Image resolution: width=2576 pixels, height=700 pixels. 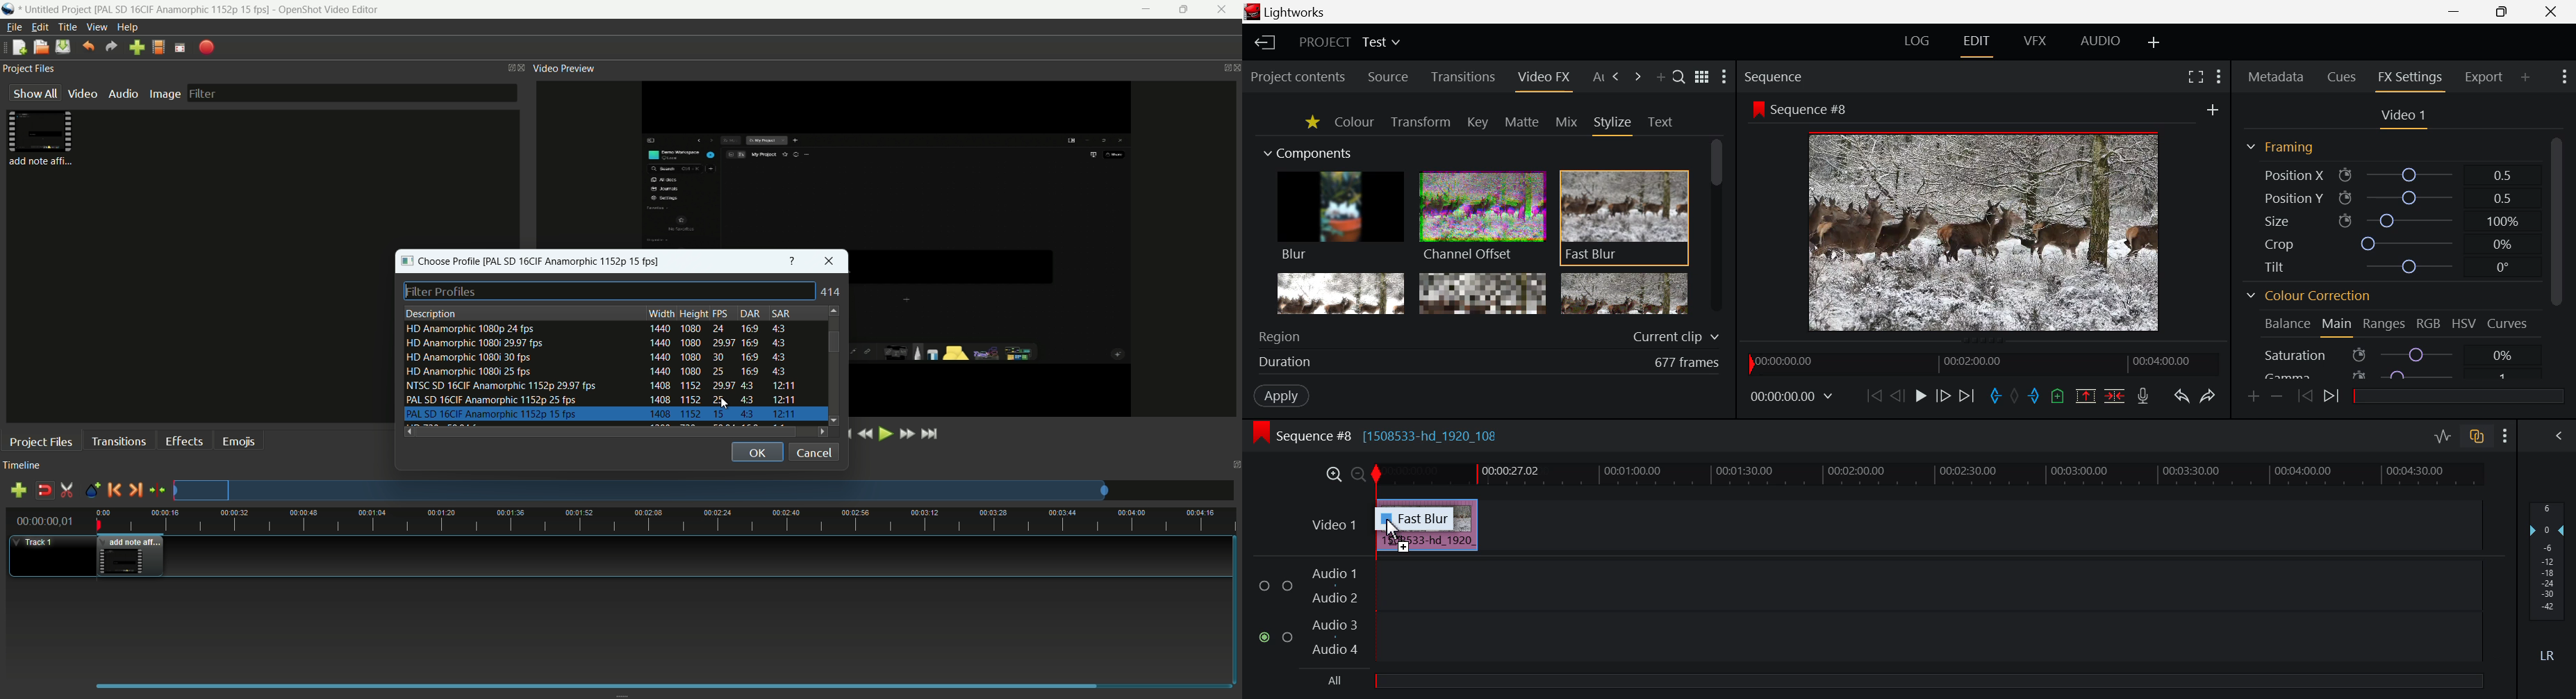 What do you see at coordinates (828, 261) in the screenshot?
I see `close window` at bounding box center [828, 261].